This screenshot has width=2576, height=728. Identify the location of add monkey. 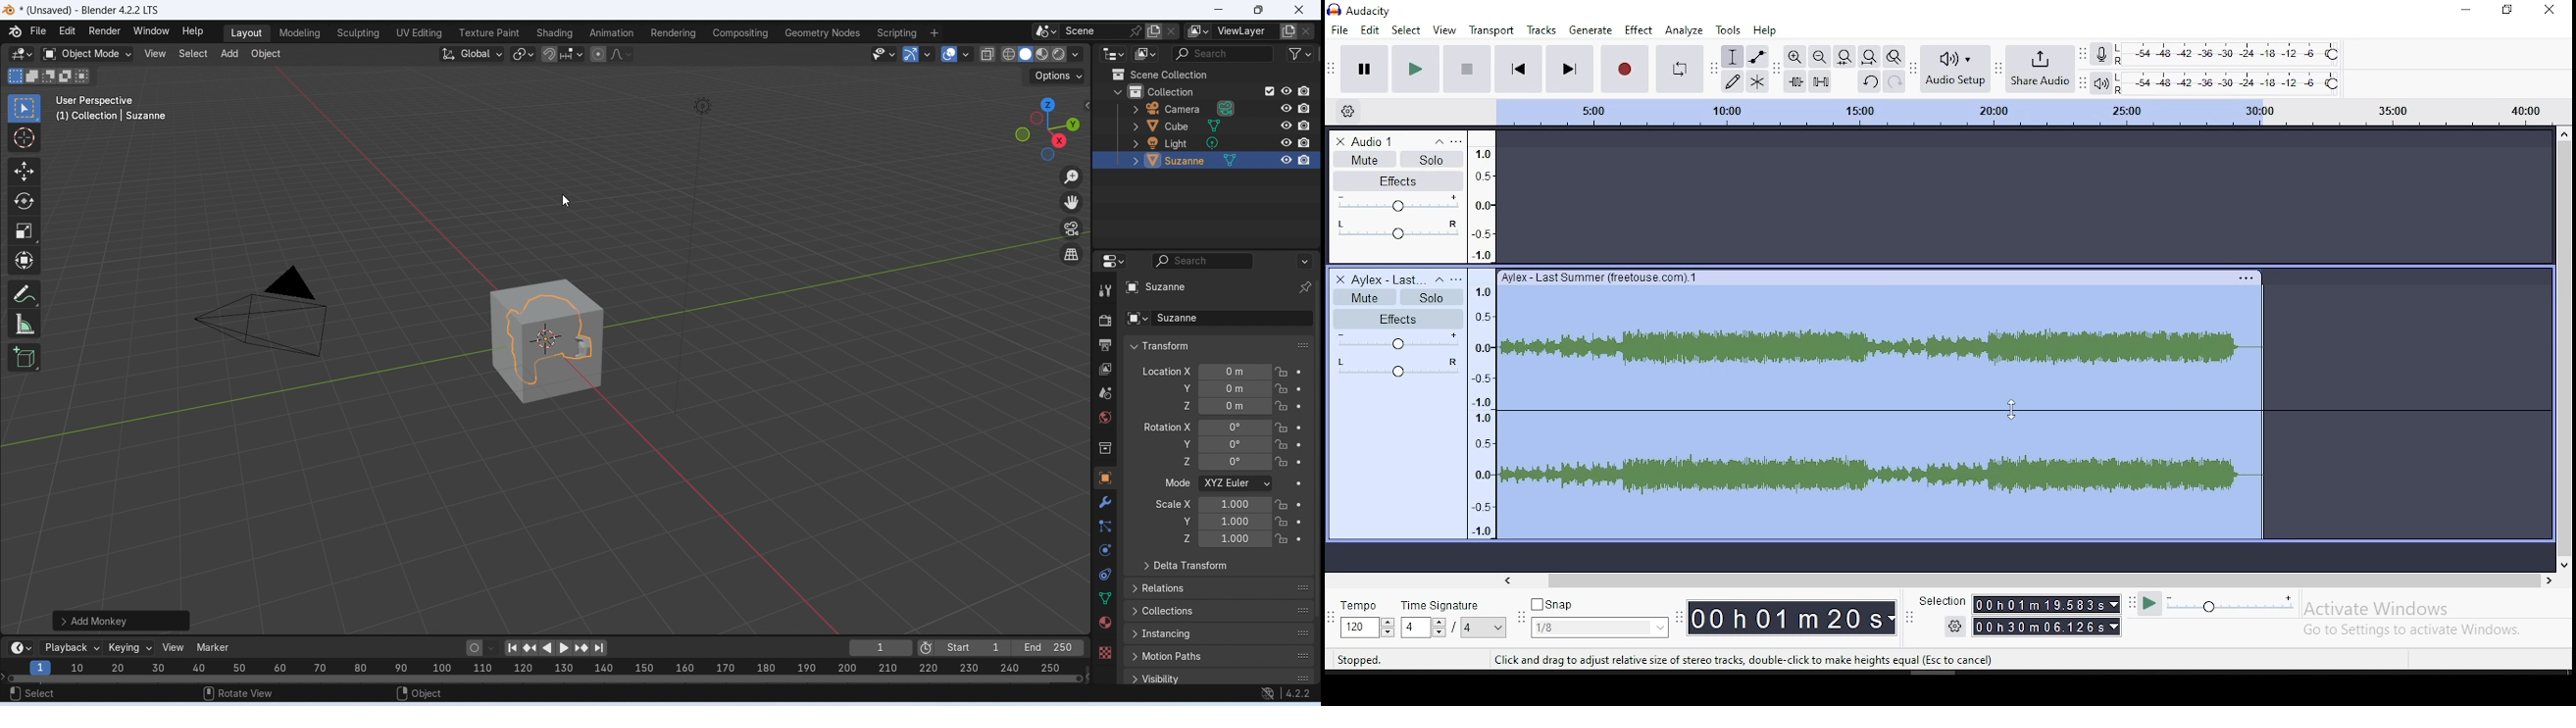
(123, 620).